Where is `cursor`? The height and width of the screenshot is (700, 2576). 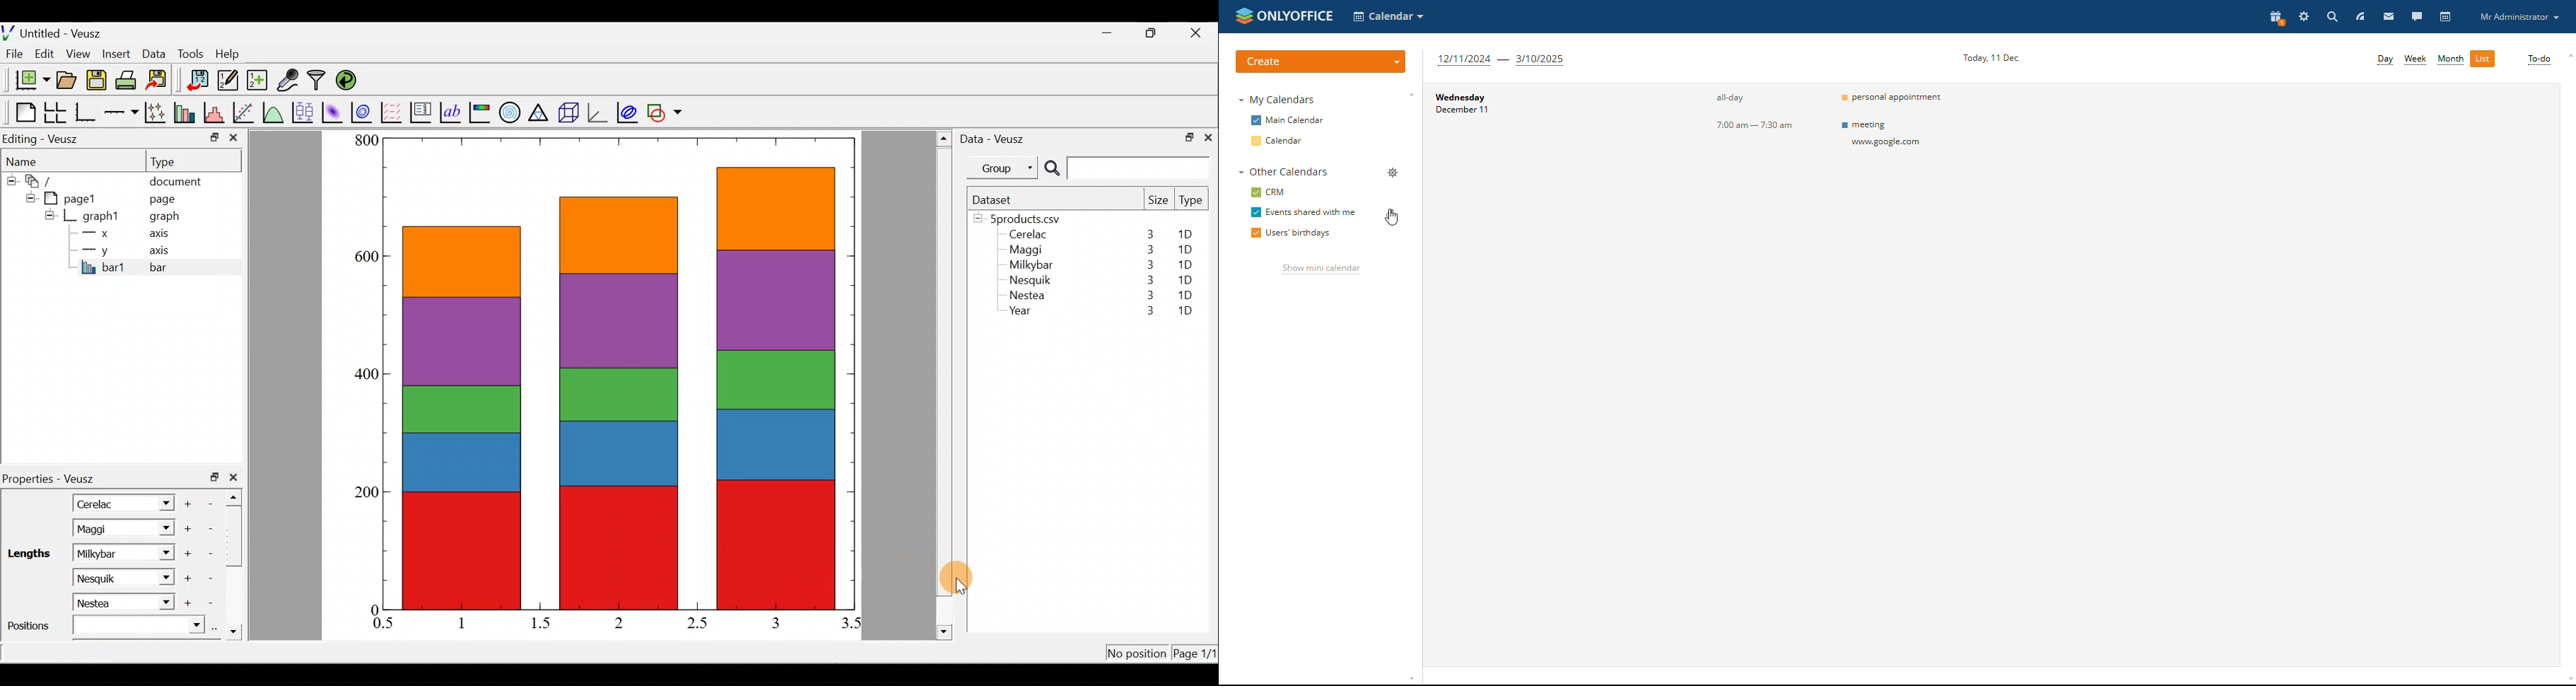
cursor is located at coordinates (1392, 218).